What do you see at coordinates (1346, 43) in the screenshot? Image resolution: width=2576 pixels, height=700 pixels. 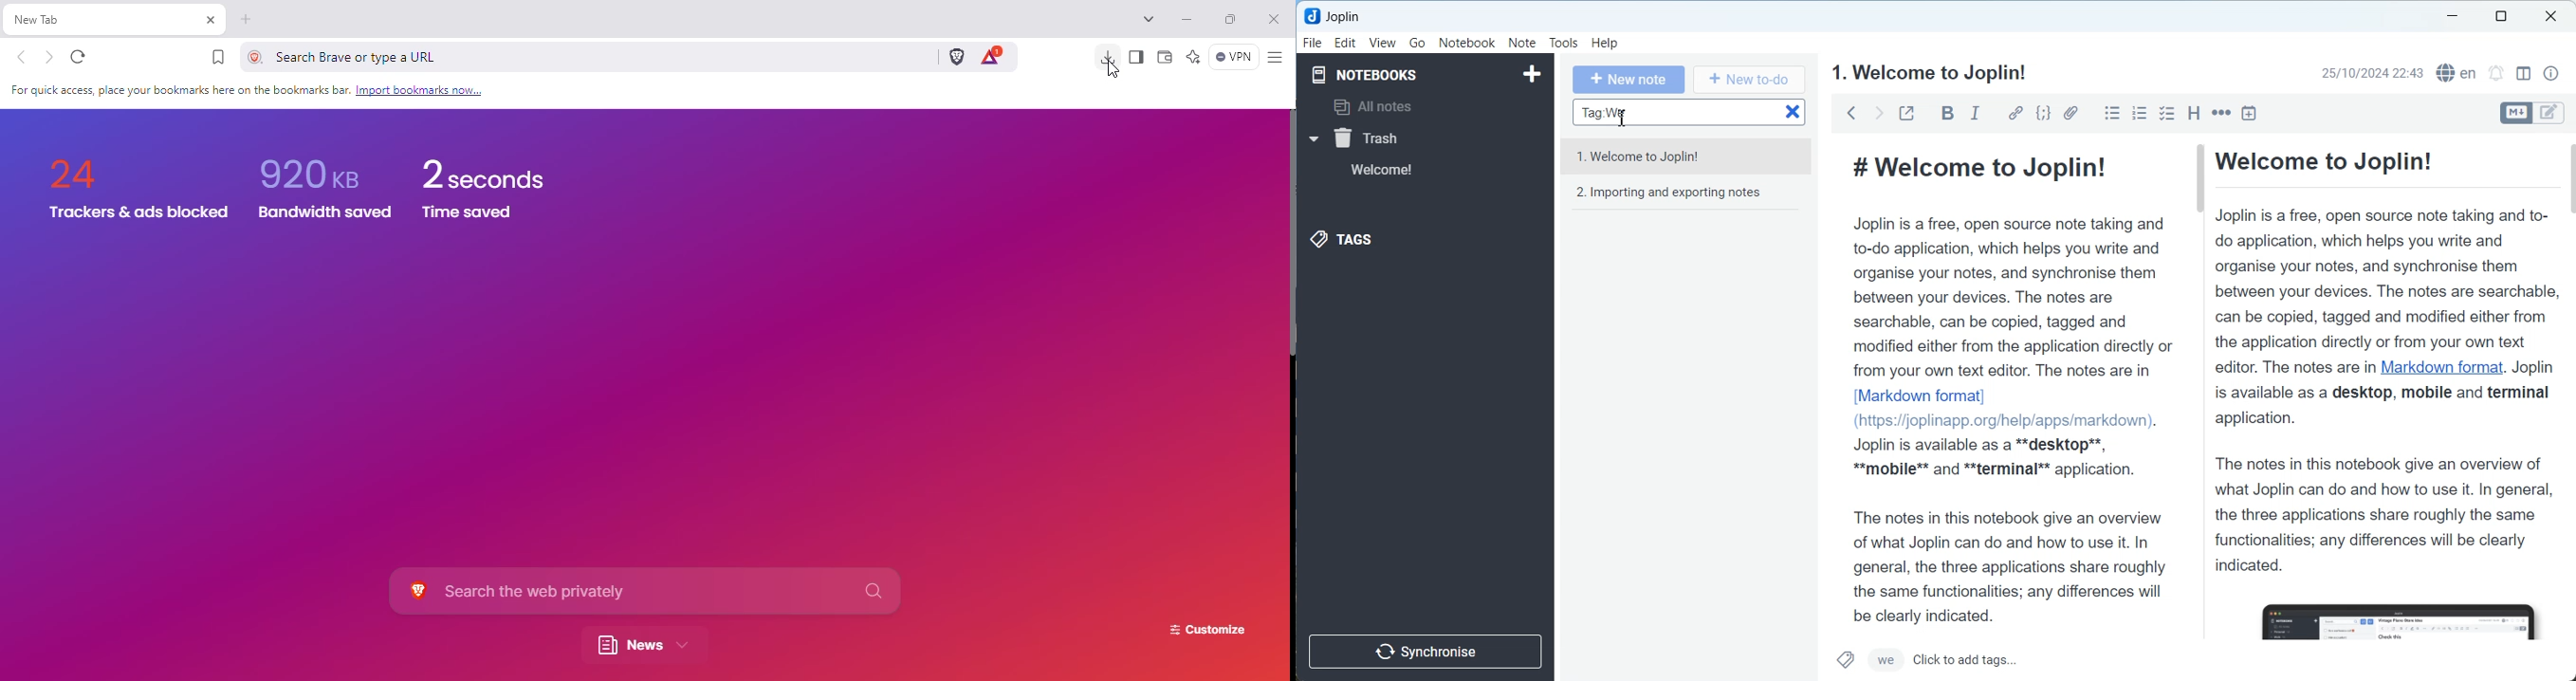 I see `Edit` at bounding box center [1346, 43].